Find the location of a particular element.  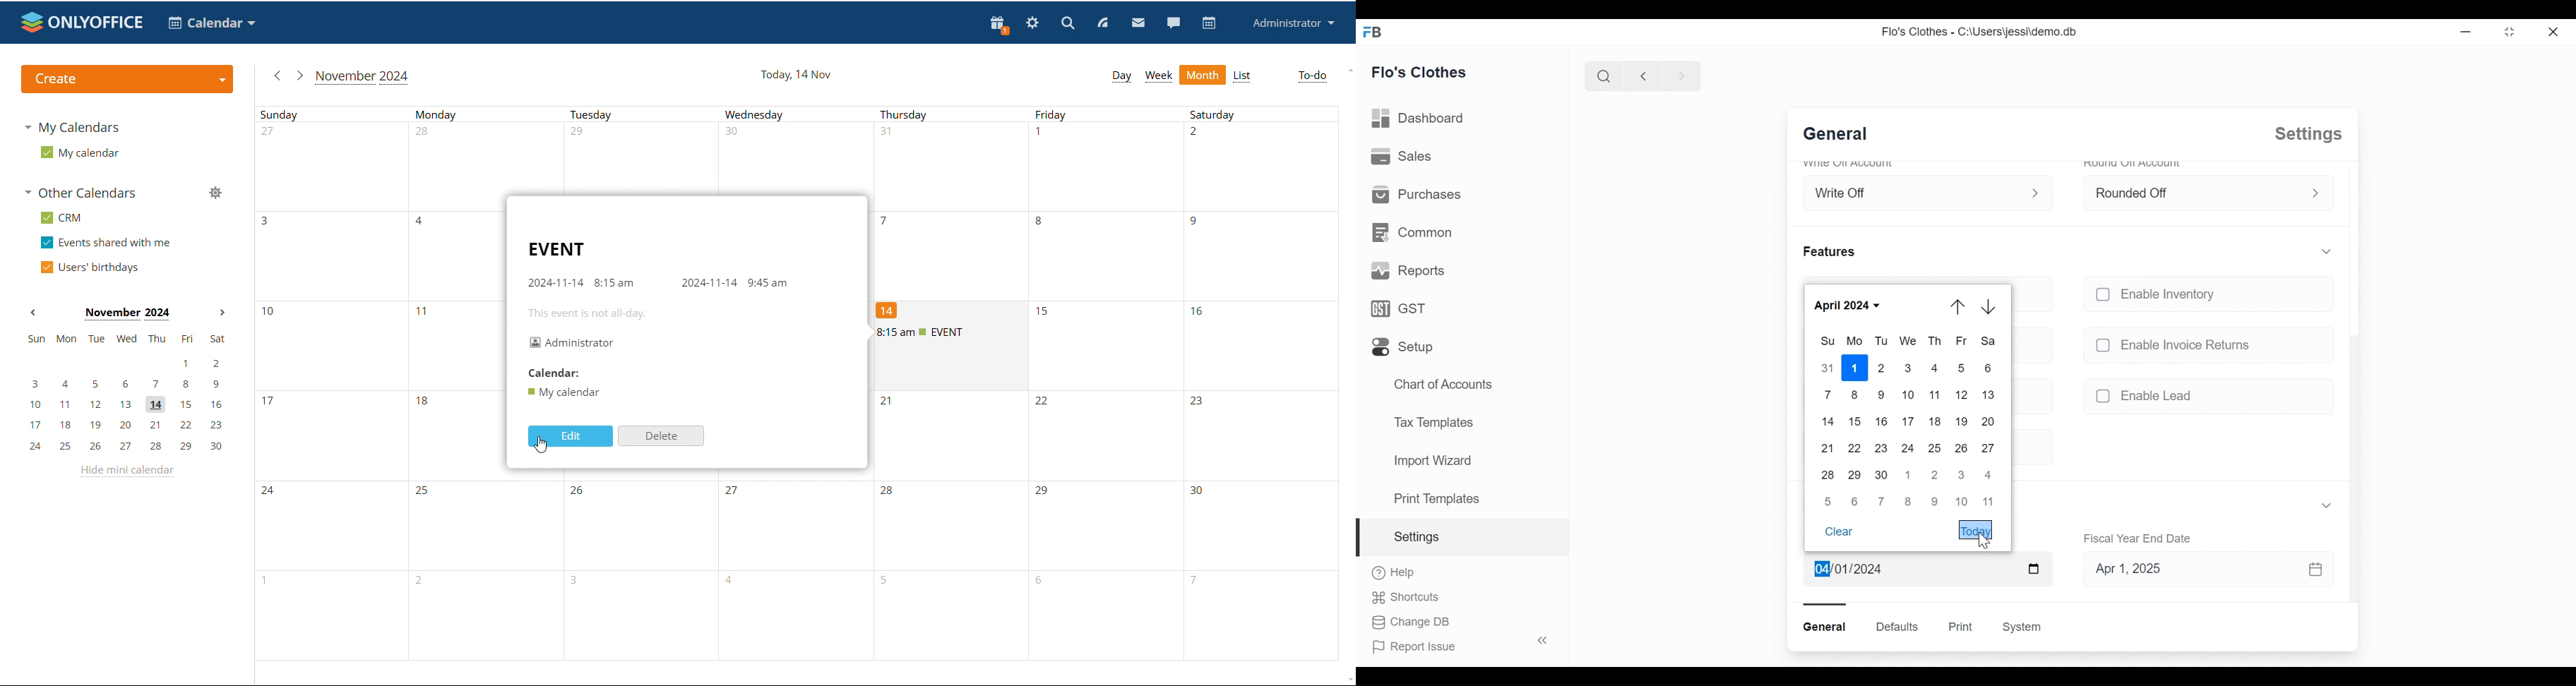

General is located at coordinates (1827, 627).